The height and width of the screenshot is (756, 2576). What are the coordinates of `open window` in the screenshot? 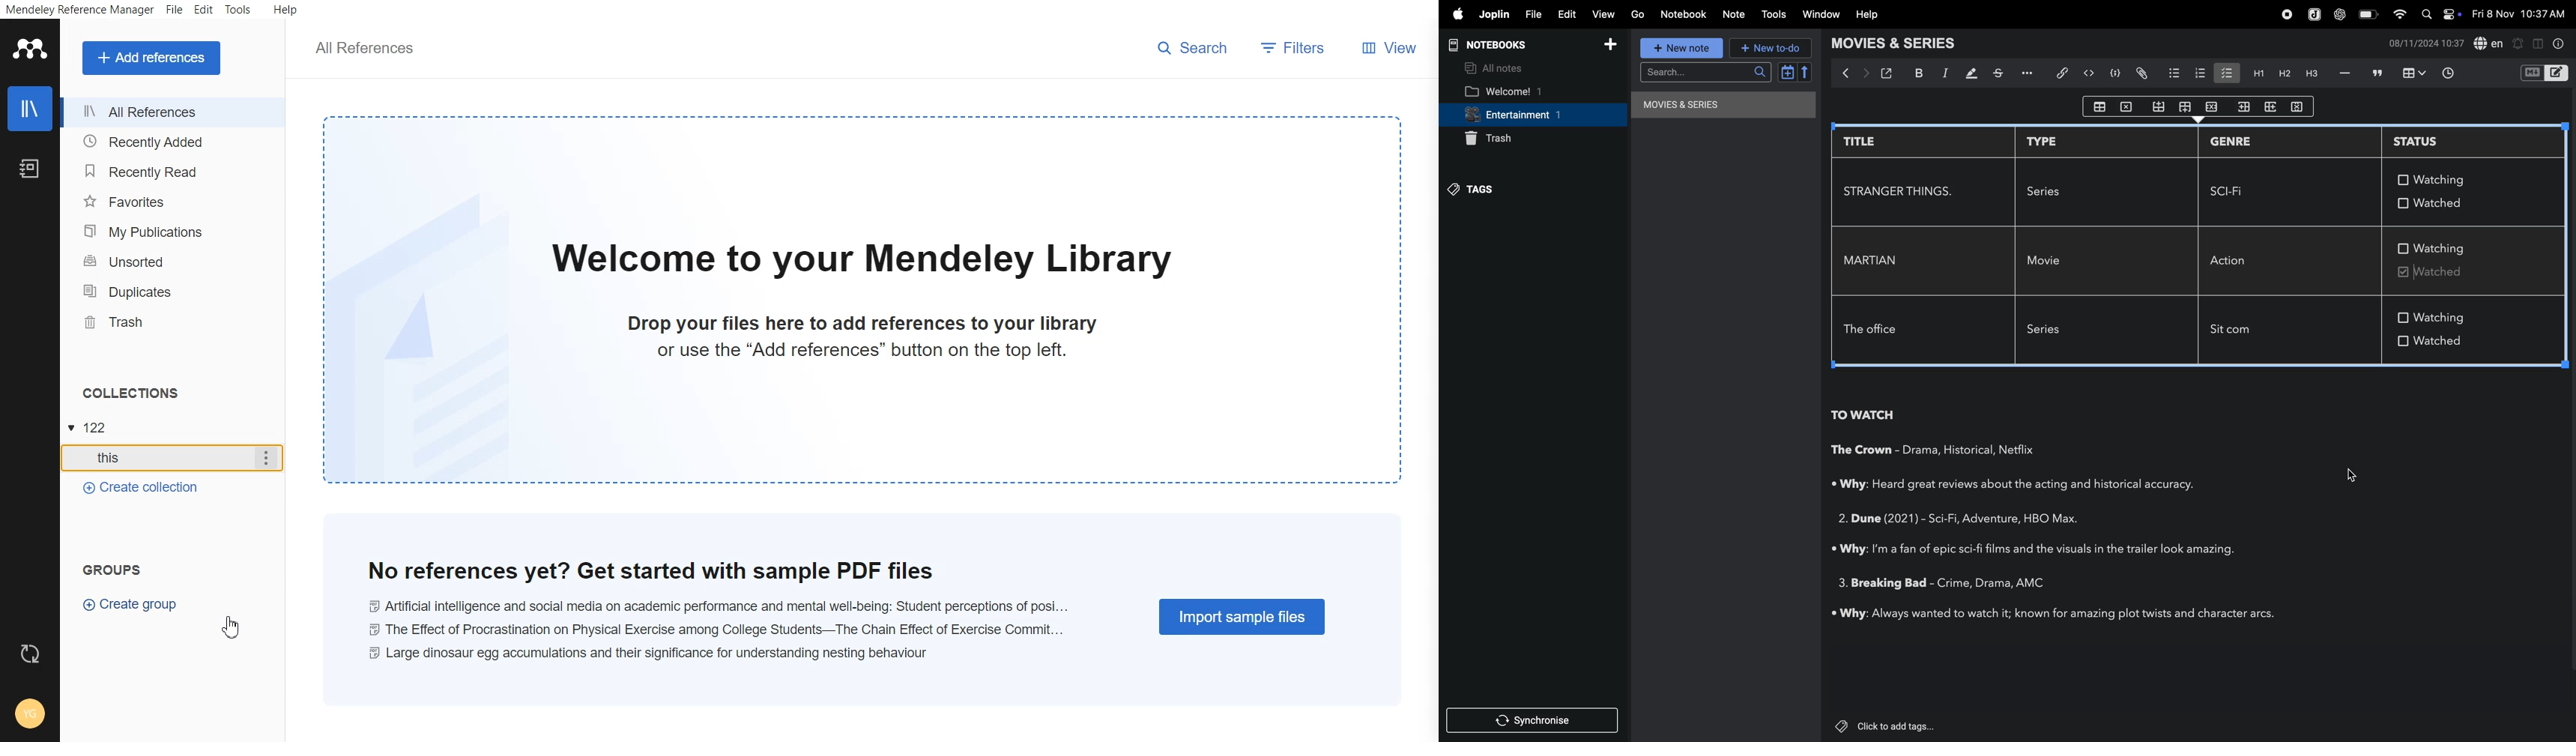 It's located at (1889, 73).